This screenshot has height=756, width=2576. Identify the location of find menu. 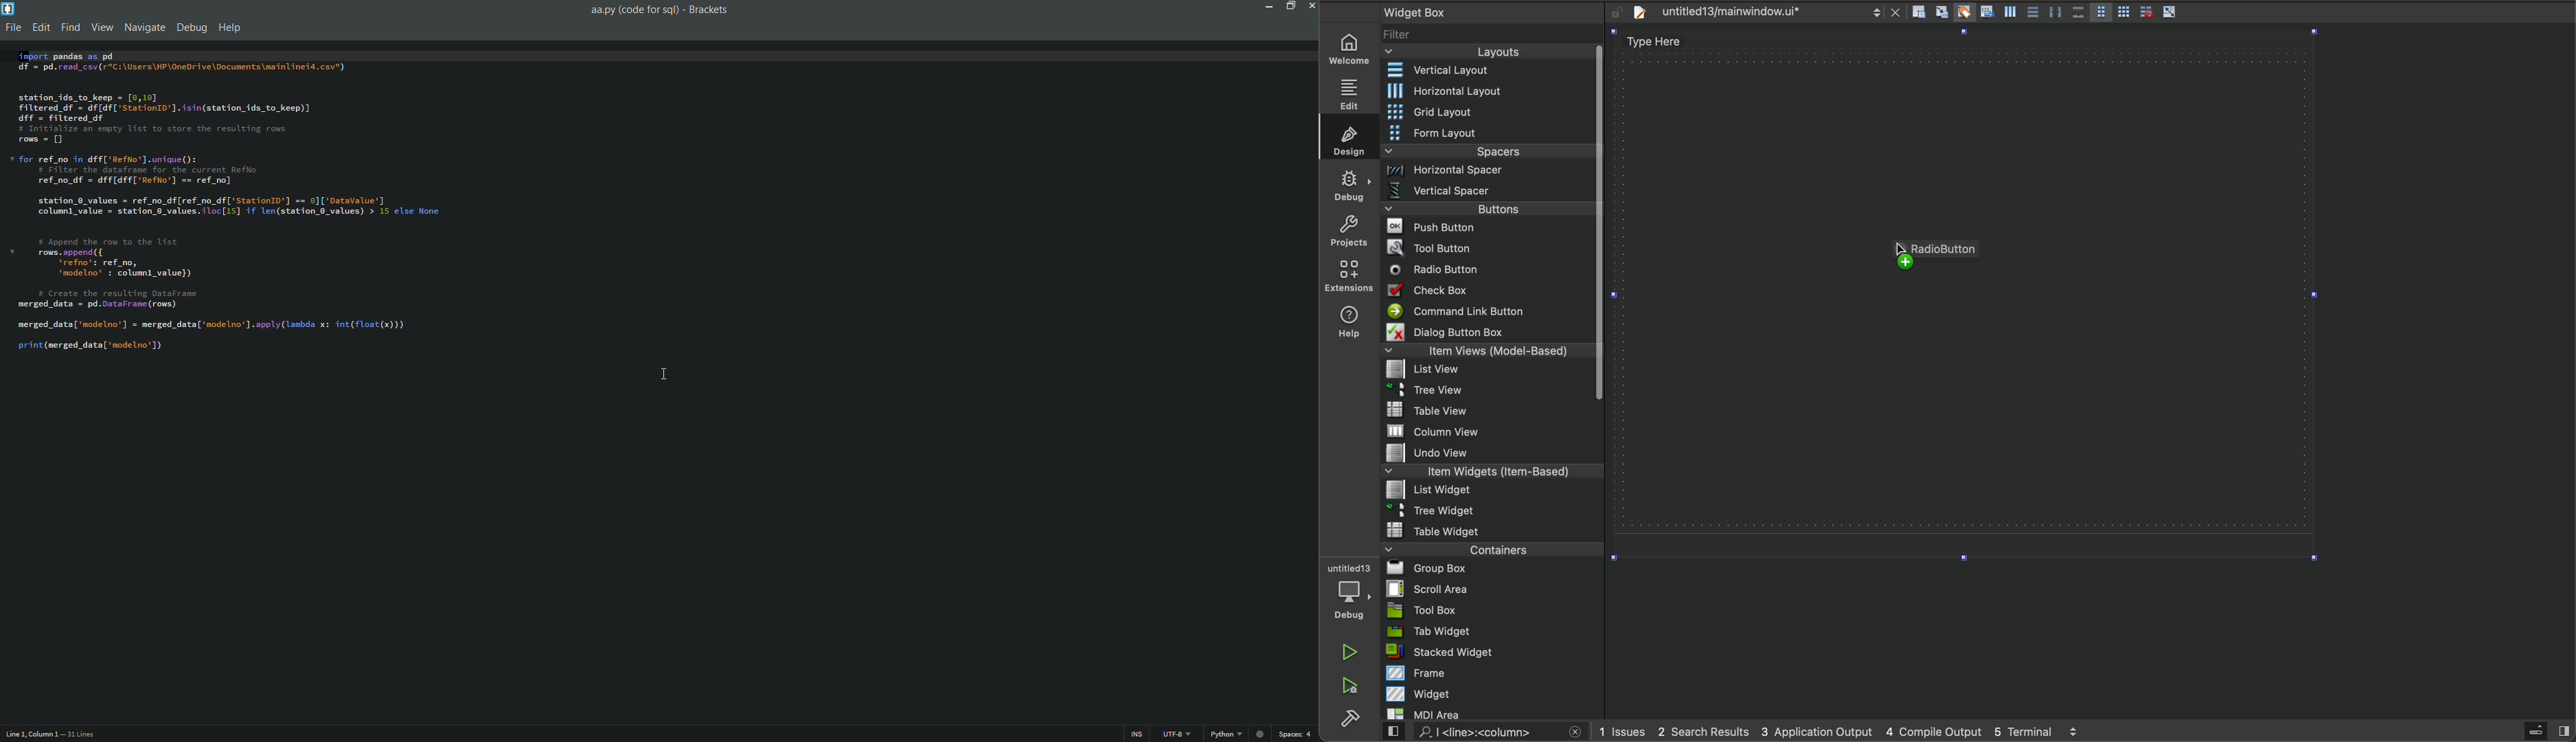
(69, 29).